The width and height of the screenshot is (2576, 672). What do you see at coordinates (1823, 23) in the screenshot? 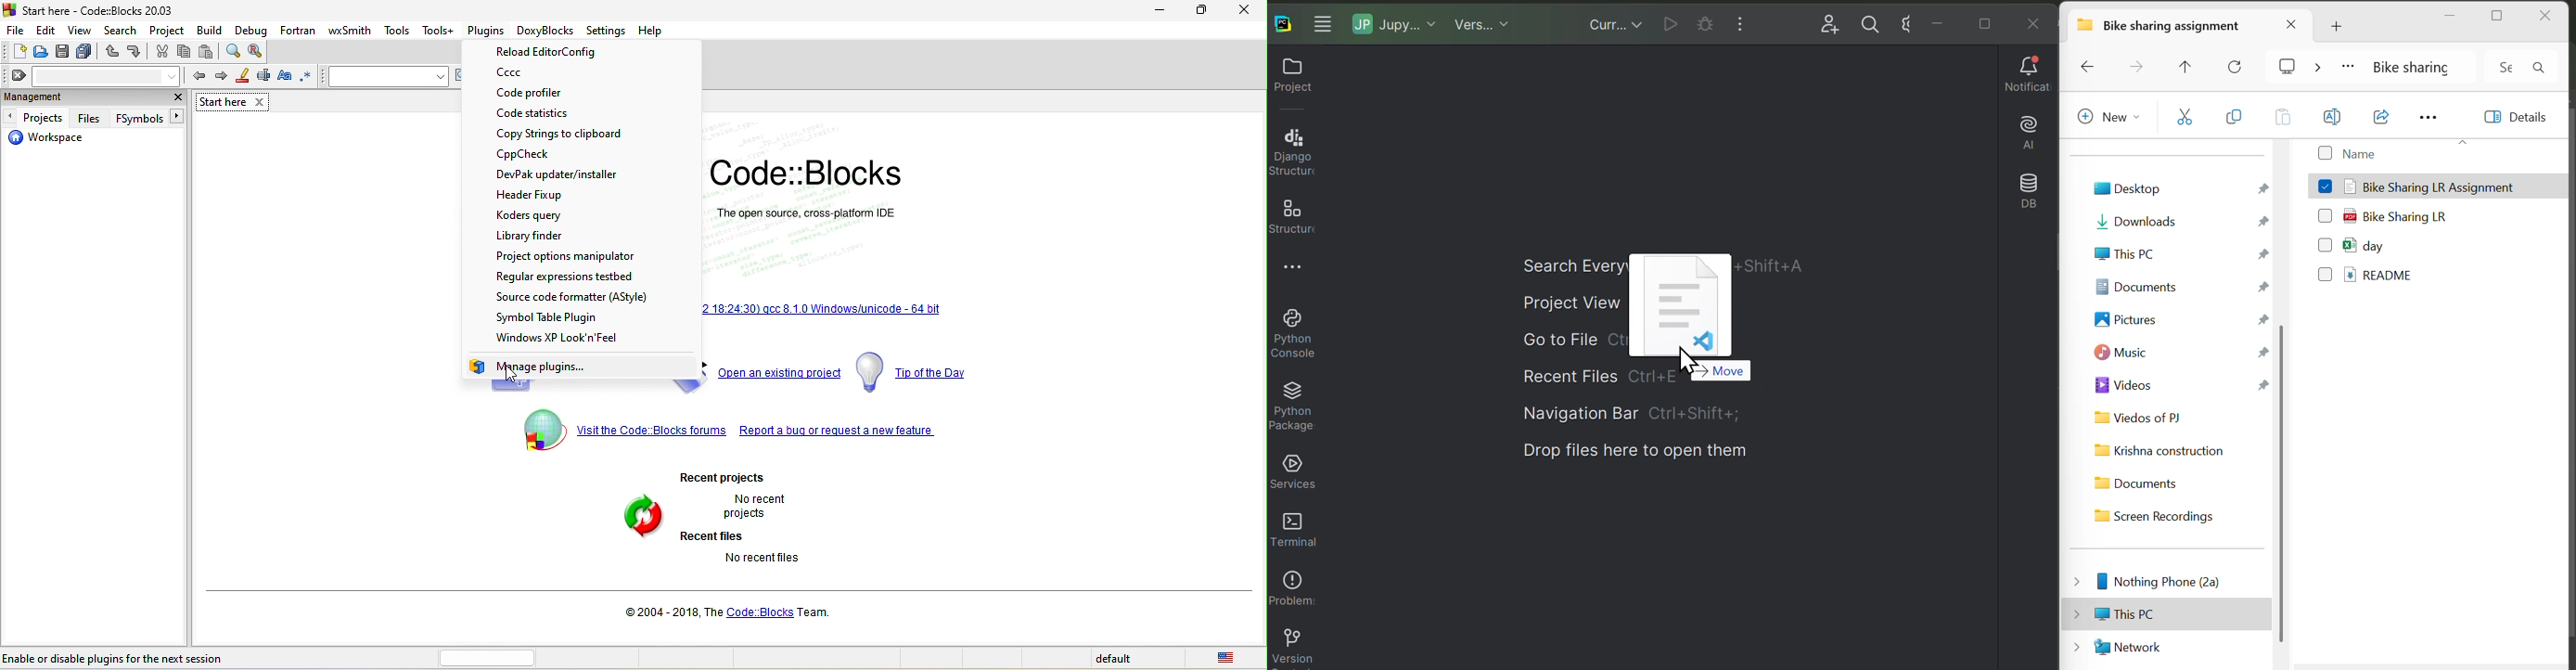
I see `Add user` at bounding box center [1823, 23].